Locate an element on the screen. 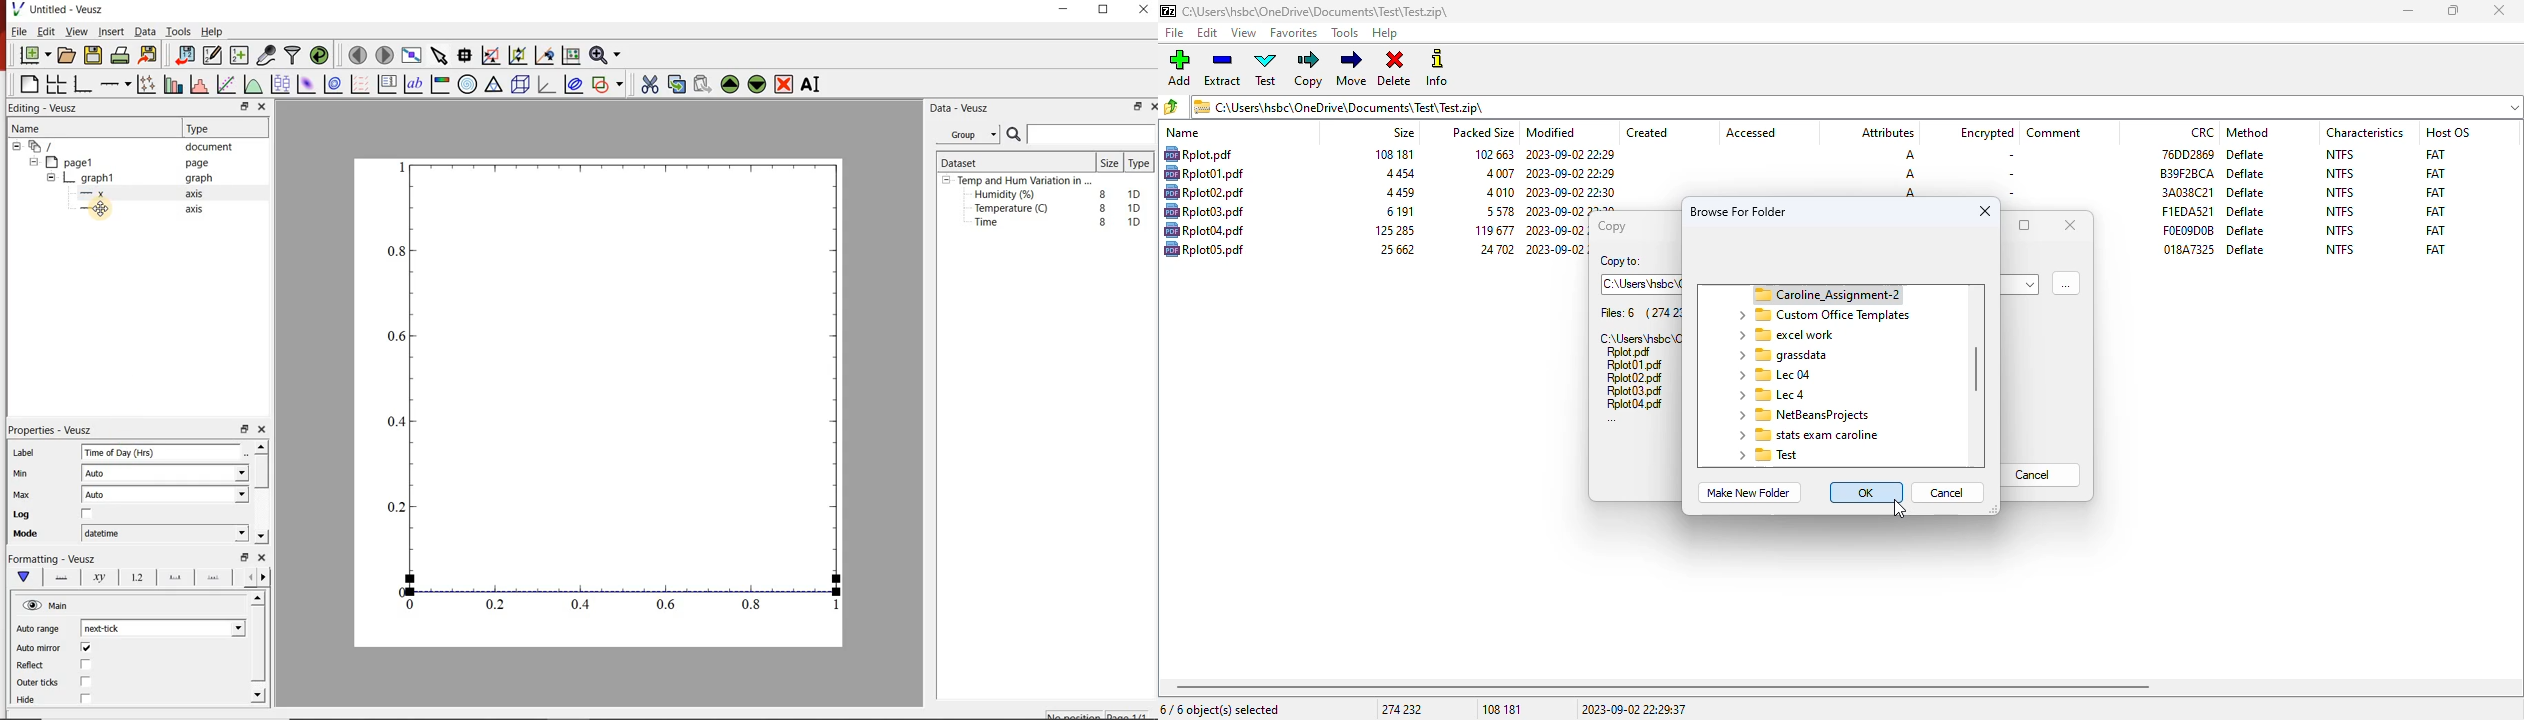 The image size is (2548, 728). select items from the graph or scroll is located at coordinates (440, 57).